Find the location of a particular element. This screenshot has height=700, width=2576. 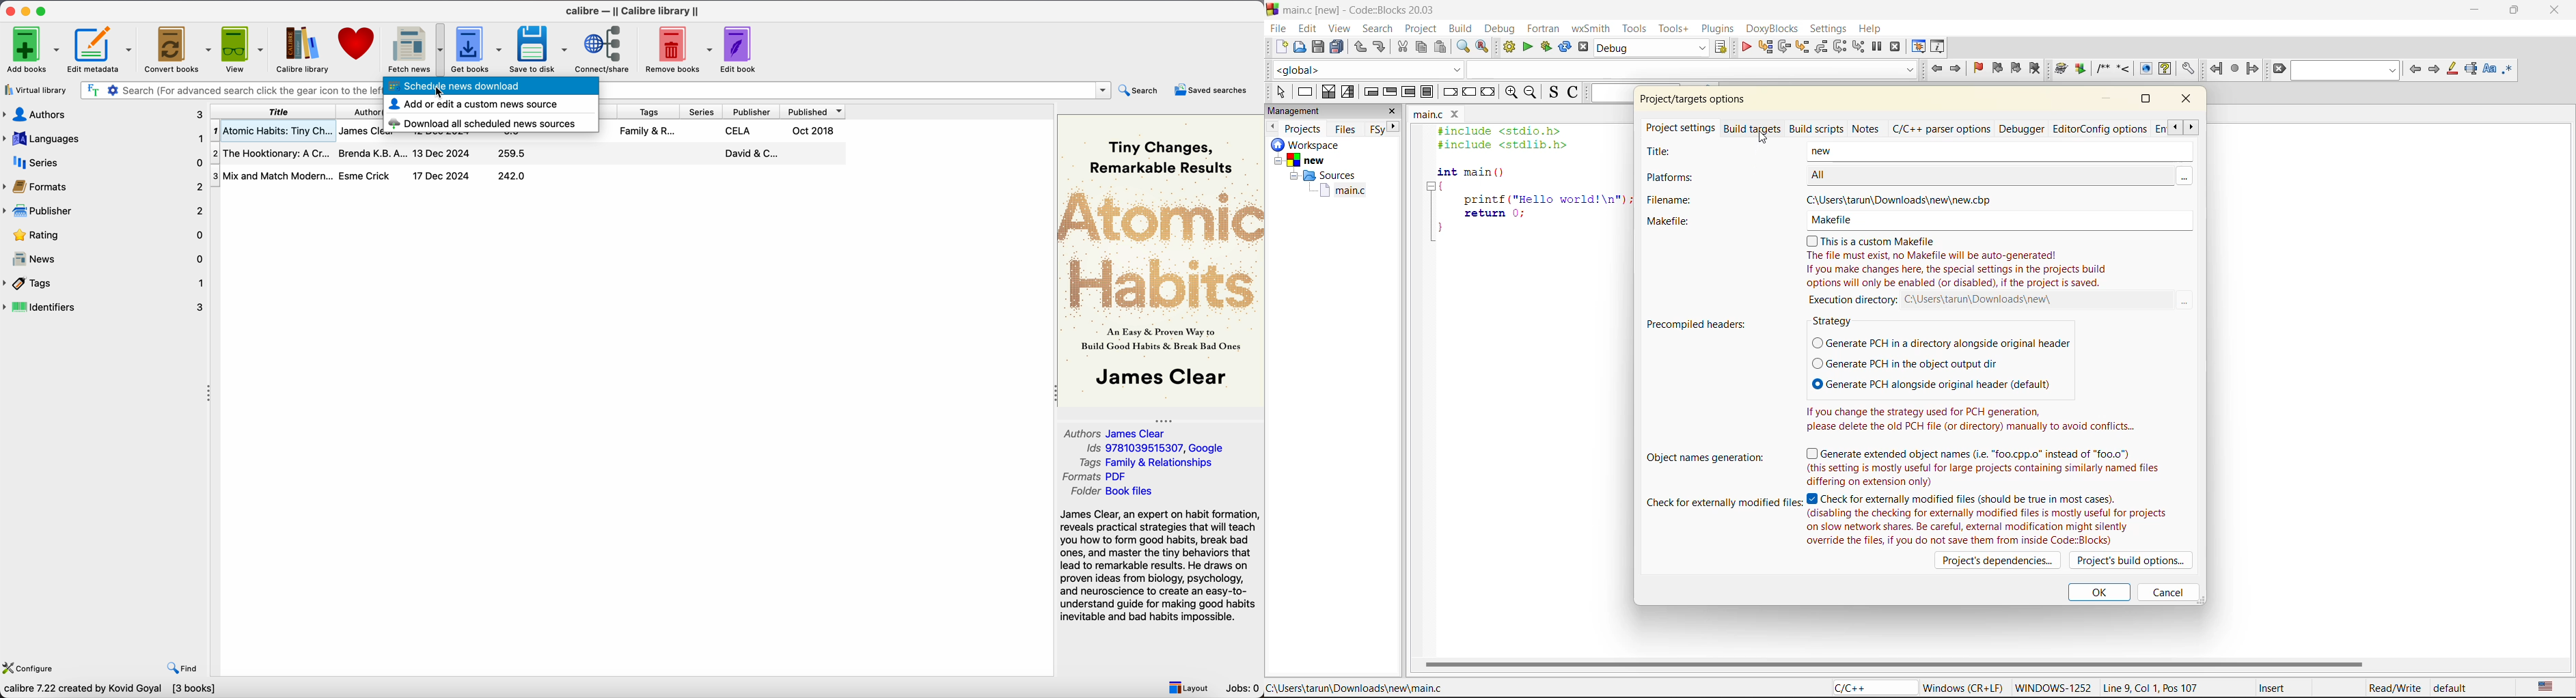

title is located at coordinates (1670, 155).